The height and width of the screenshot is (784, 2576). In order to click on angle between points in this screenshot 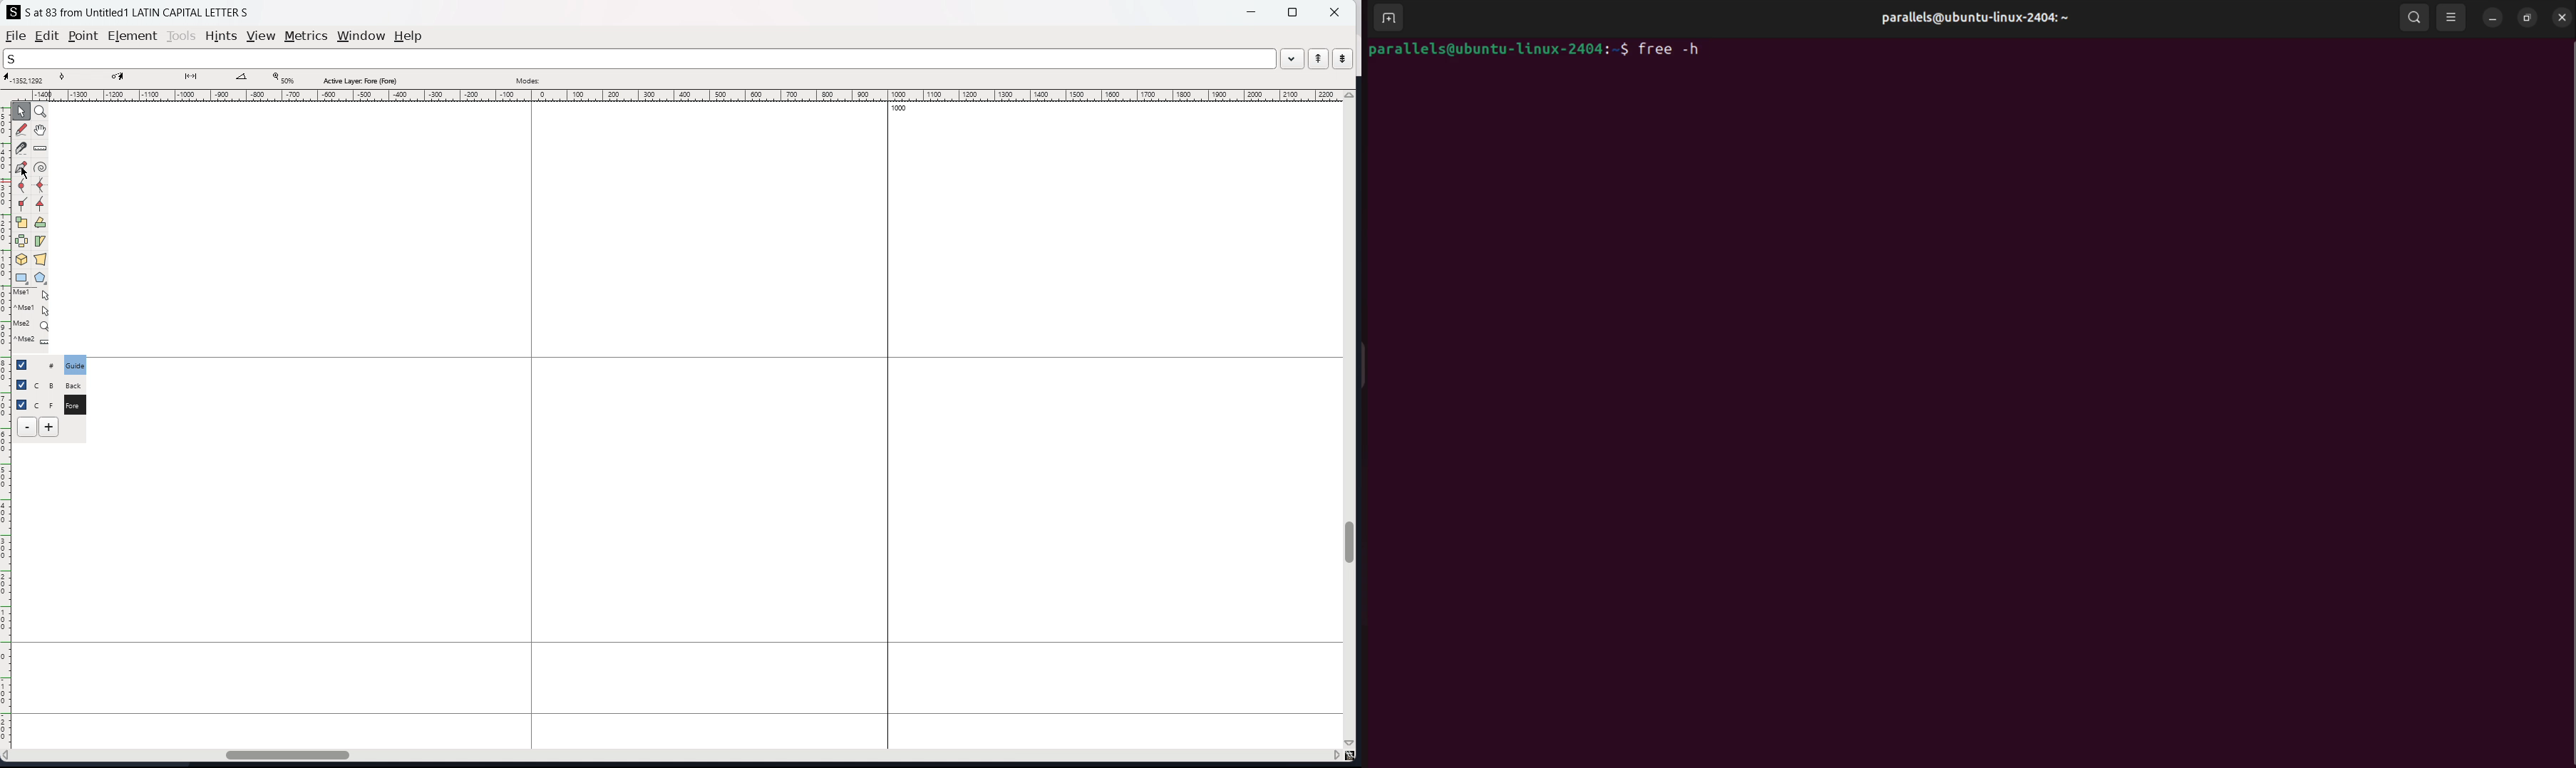, I will do `click(243, 78)`.